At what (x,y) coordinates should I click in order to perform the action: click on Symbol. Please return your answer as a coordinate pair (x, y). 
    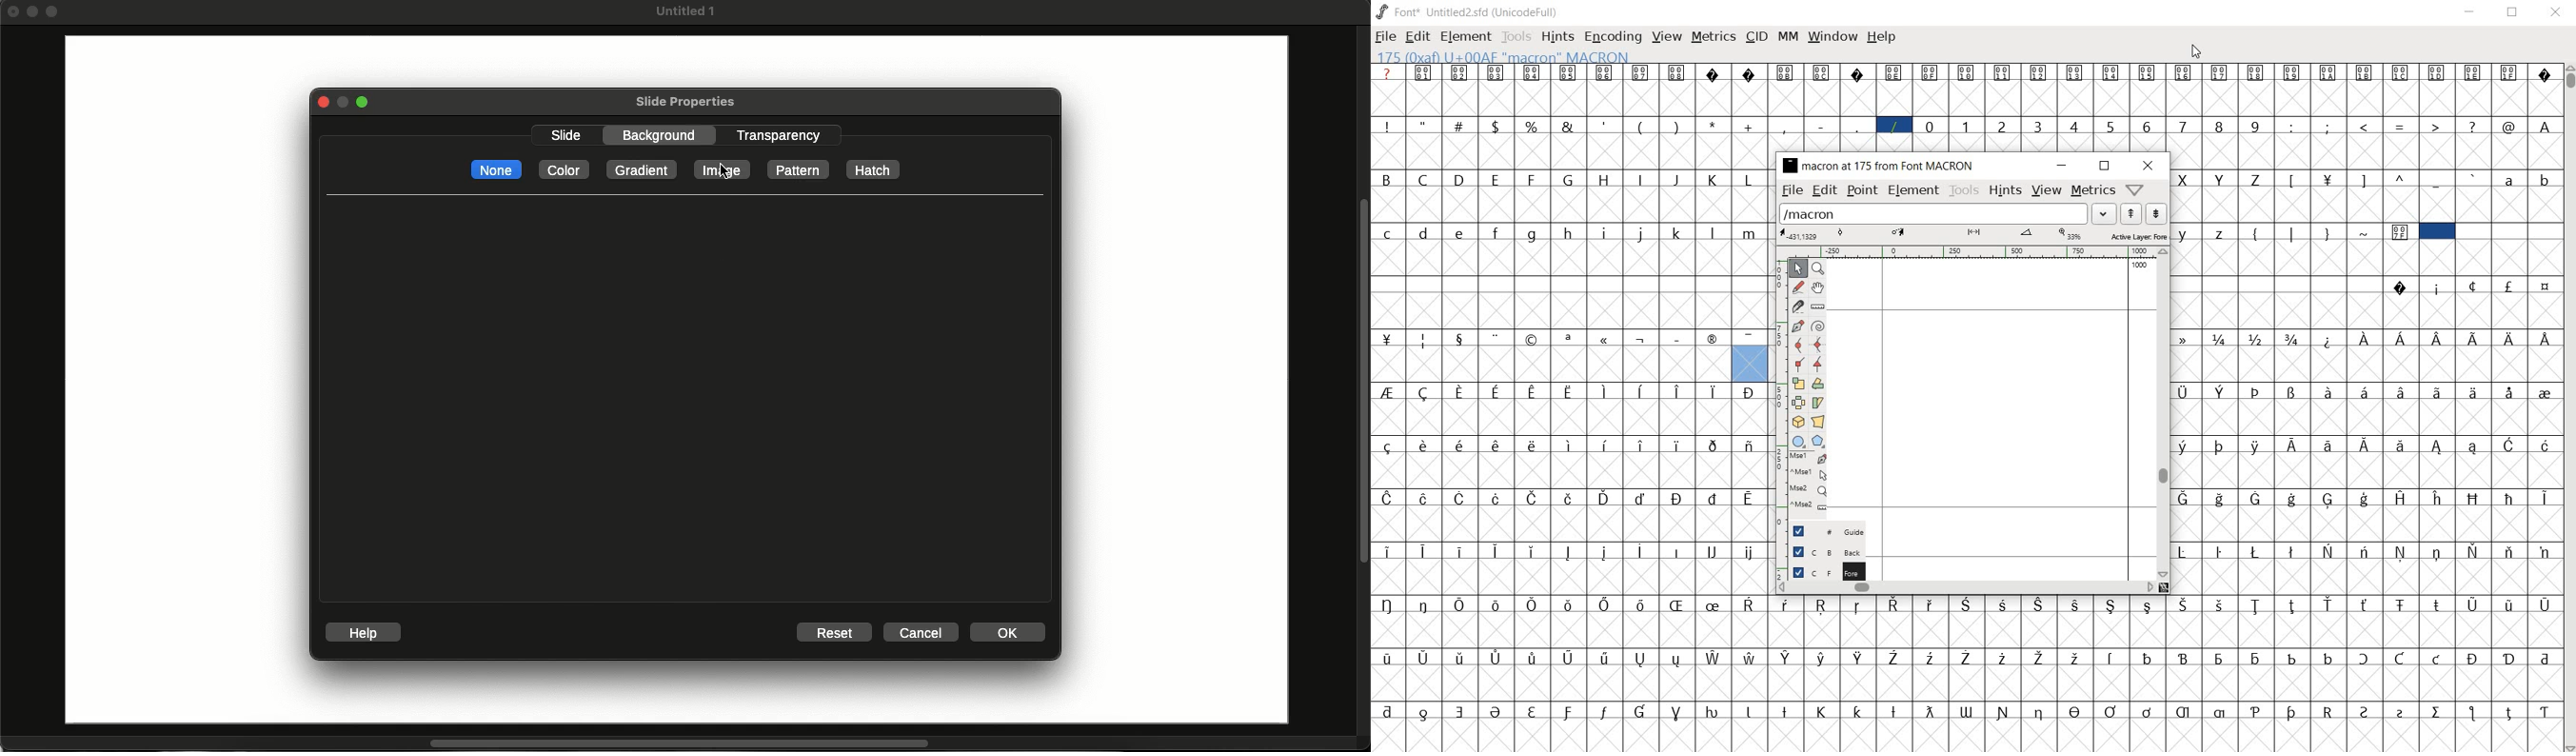
    Looking at the image, I should click on (2364, 552).